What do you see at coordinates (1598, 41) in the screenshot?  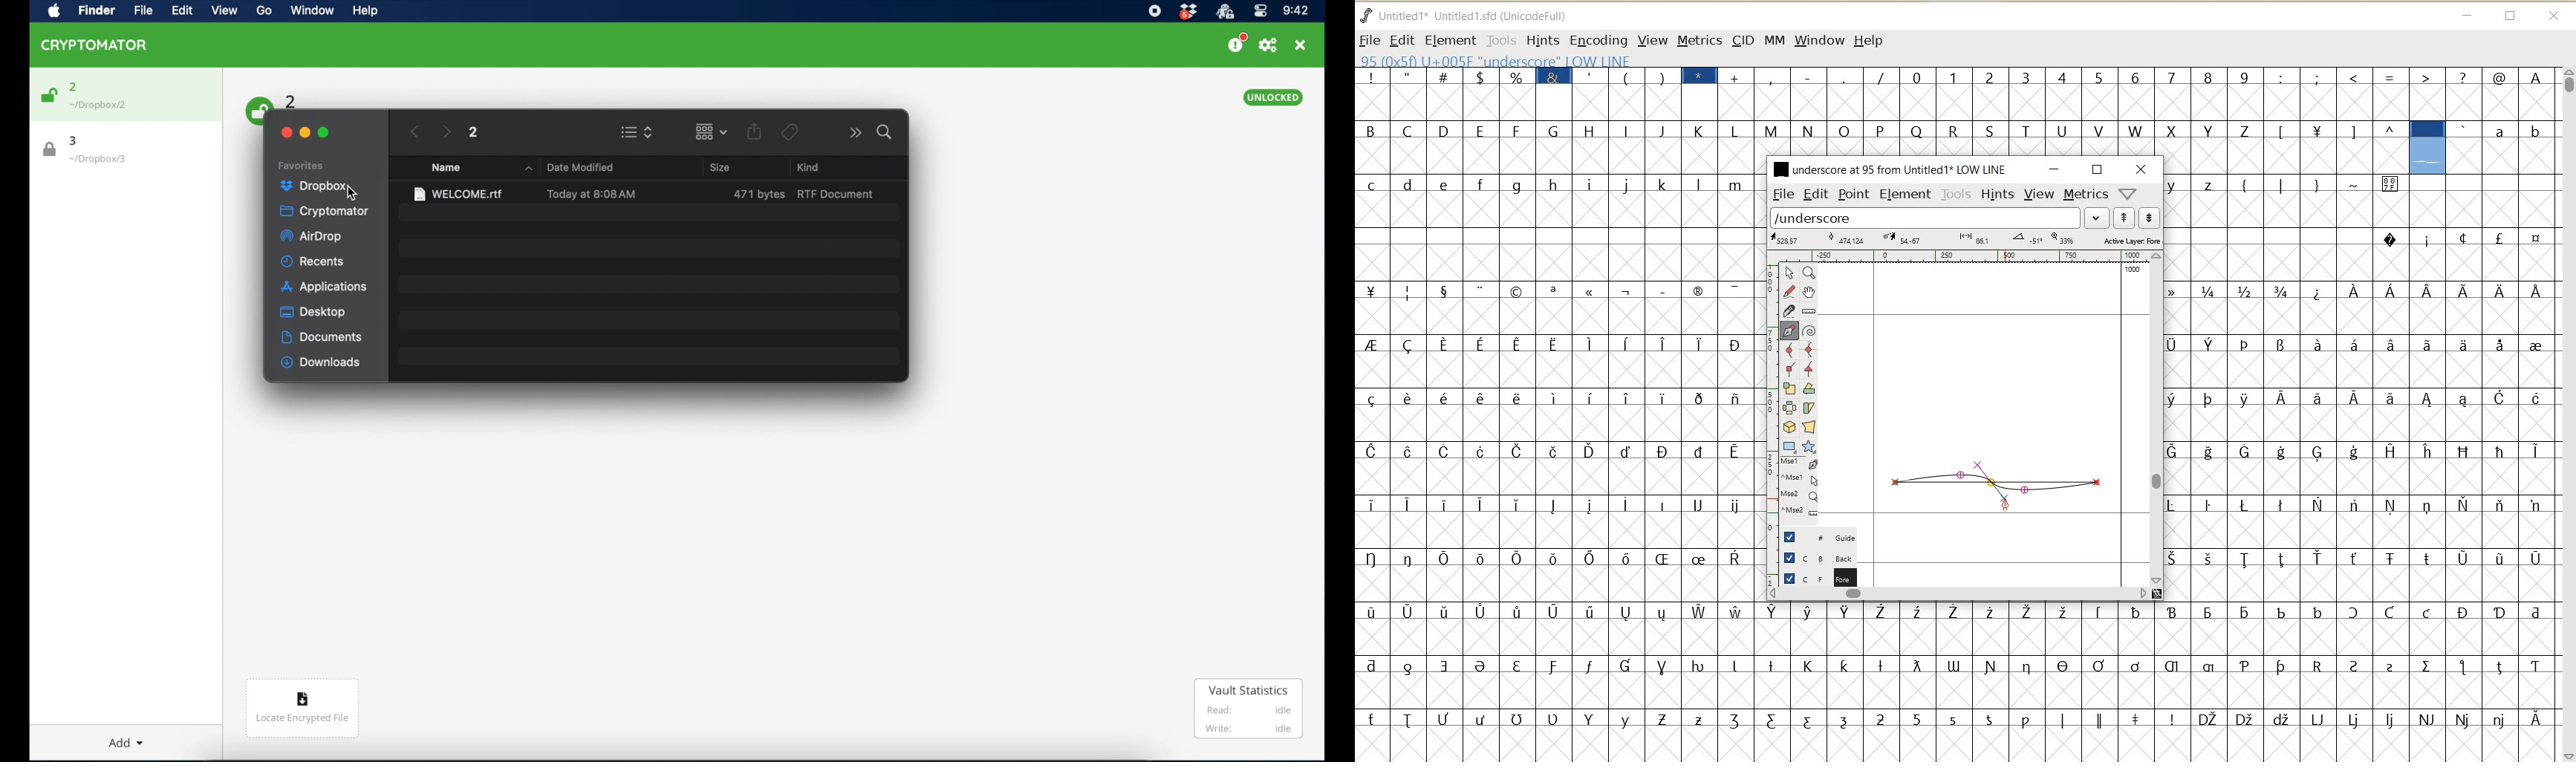 I see `ENCODING` at bounding box center [1598, 41].